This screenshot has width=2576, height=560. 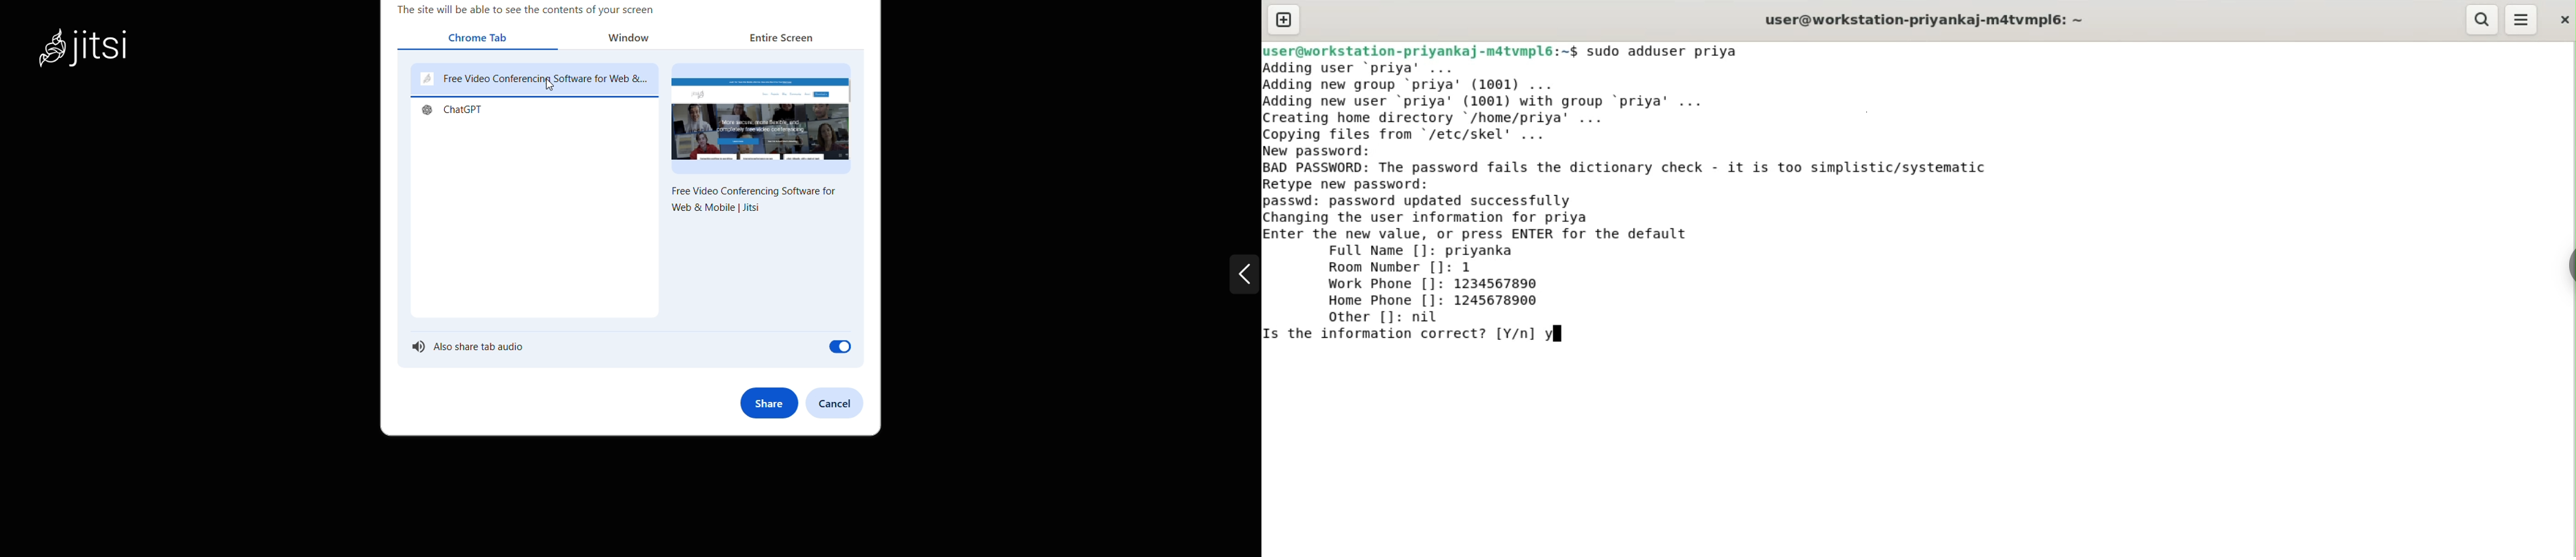 I want to click on nil, so click(x=1432, y=318).